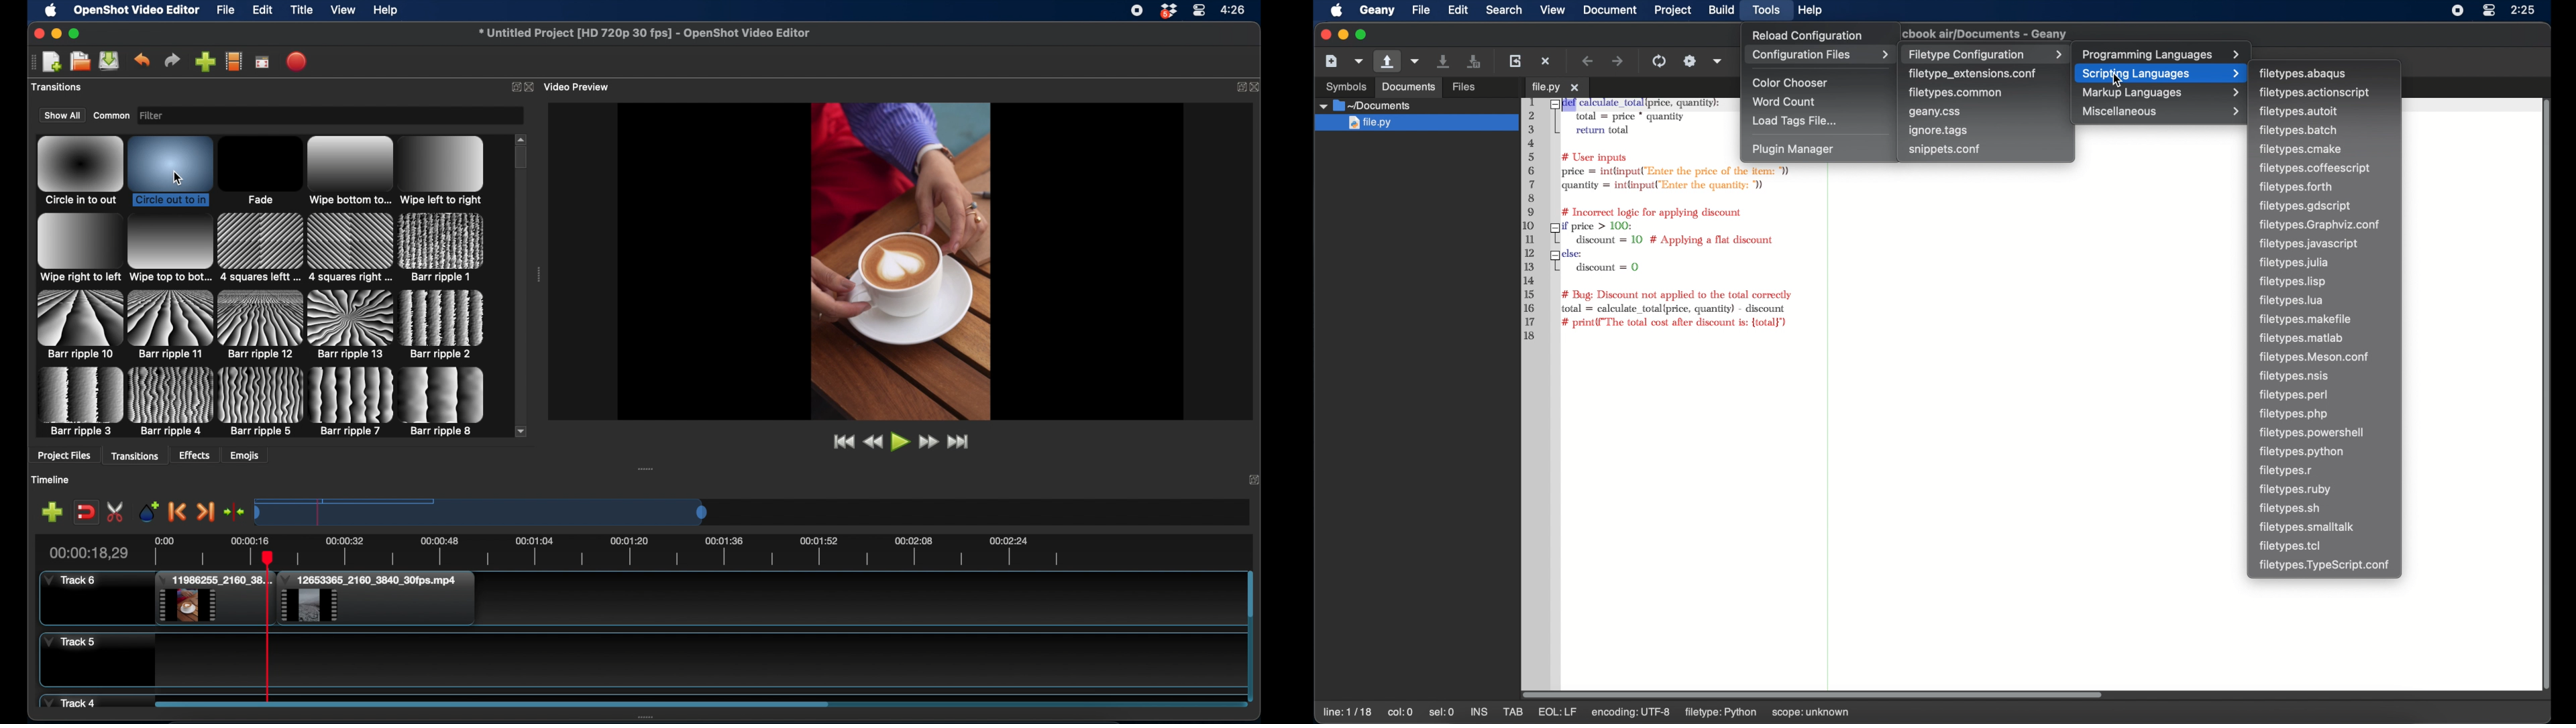  Describe the element at coordinates (1546, 61) in the screenshot. I see `close the current file` at that location.